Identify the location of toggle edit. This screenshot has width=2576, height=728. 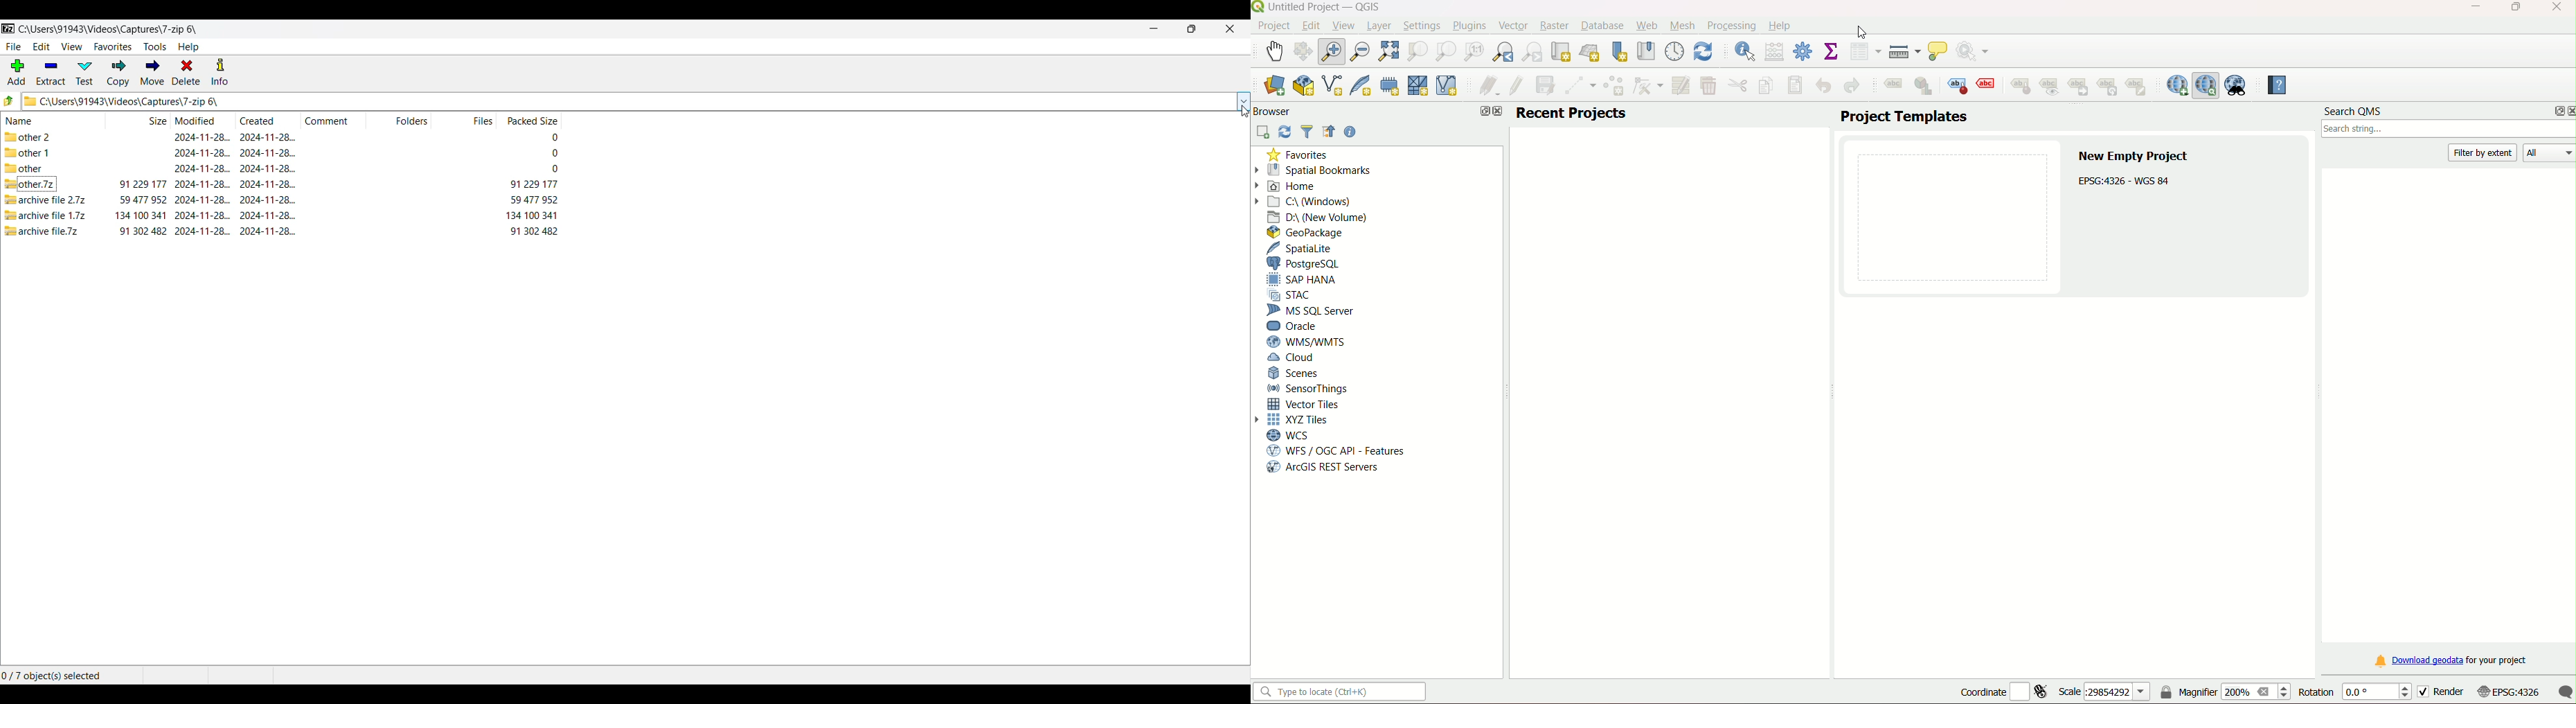
(1515, 86).